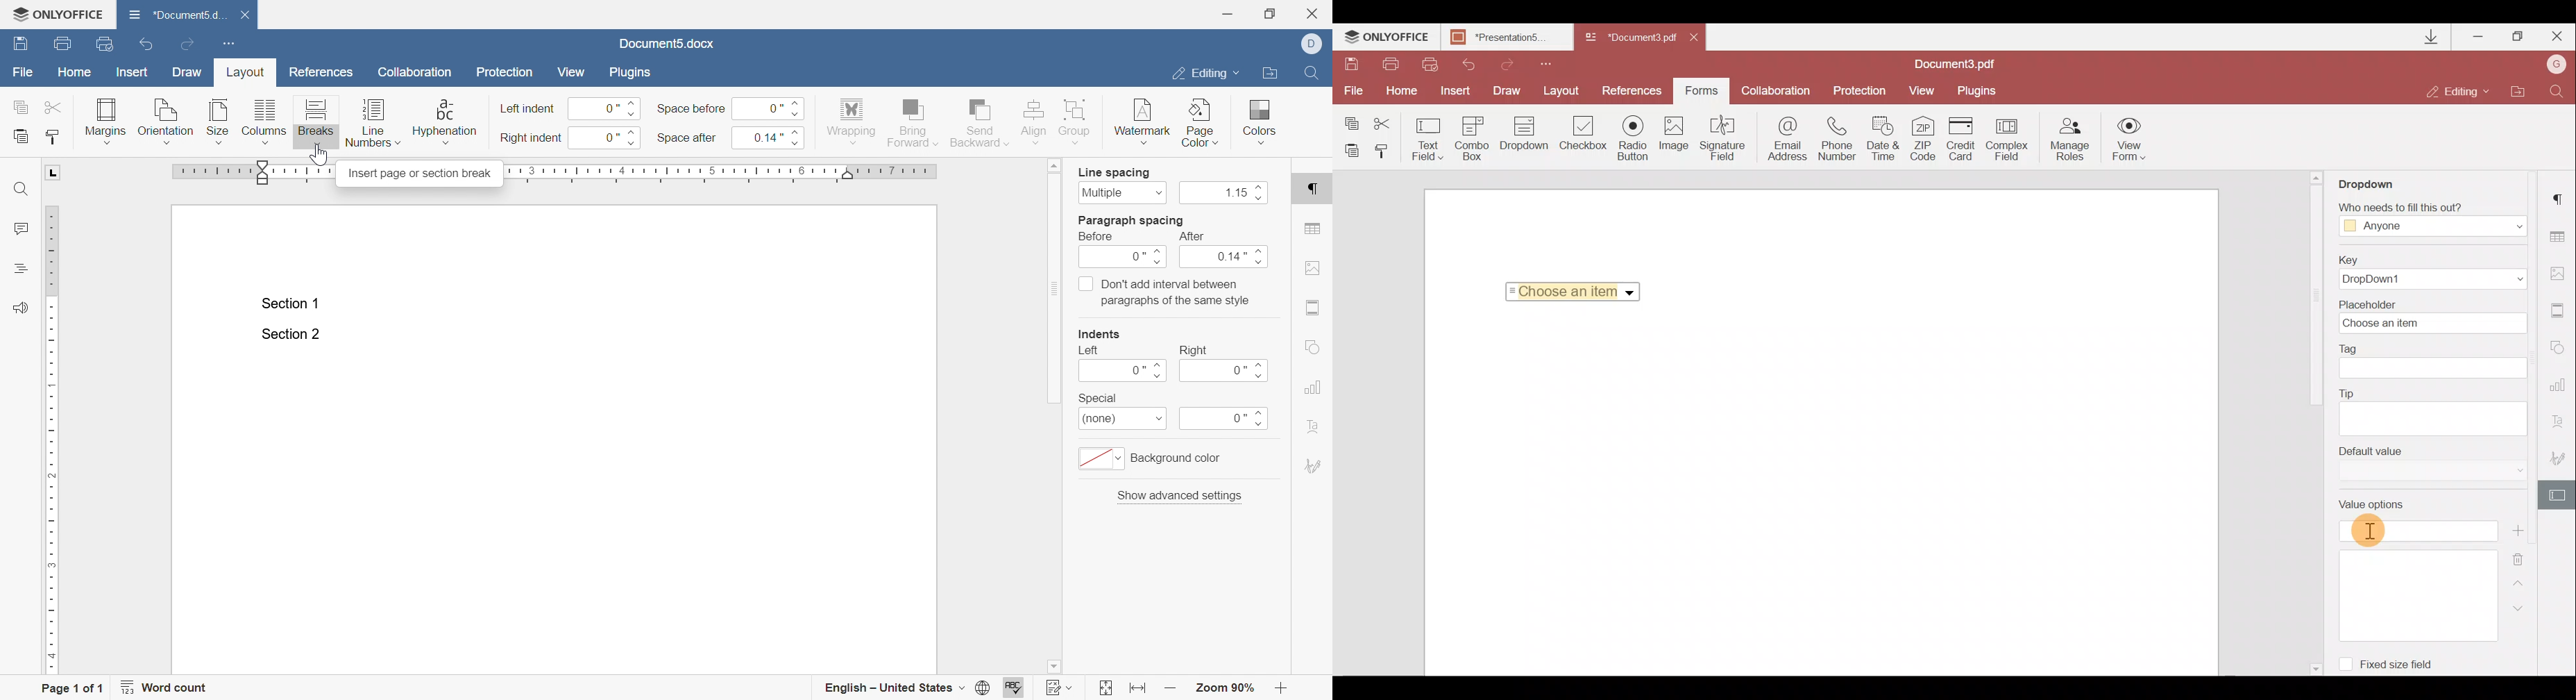 The image size is (2576, 700). Describe the element at coordinates (217, 120) in the screenshot. I see `size` at that location.